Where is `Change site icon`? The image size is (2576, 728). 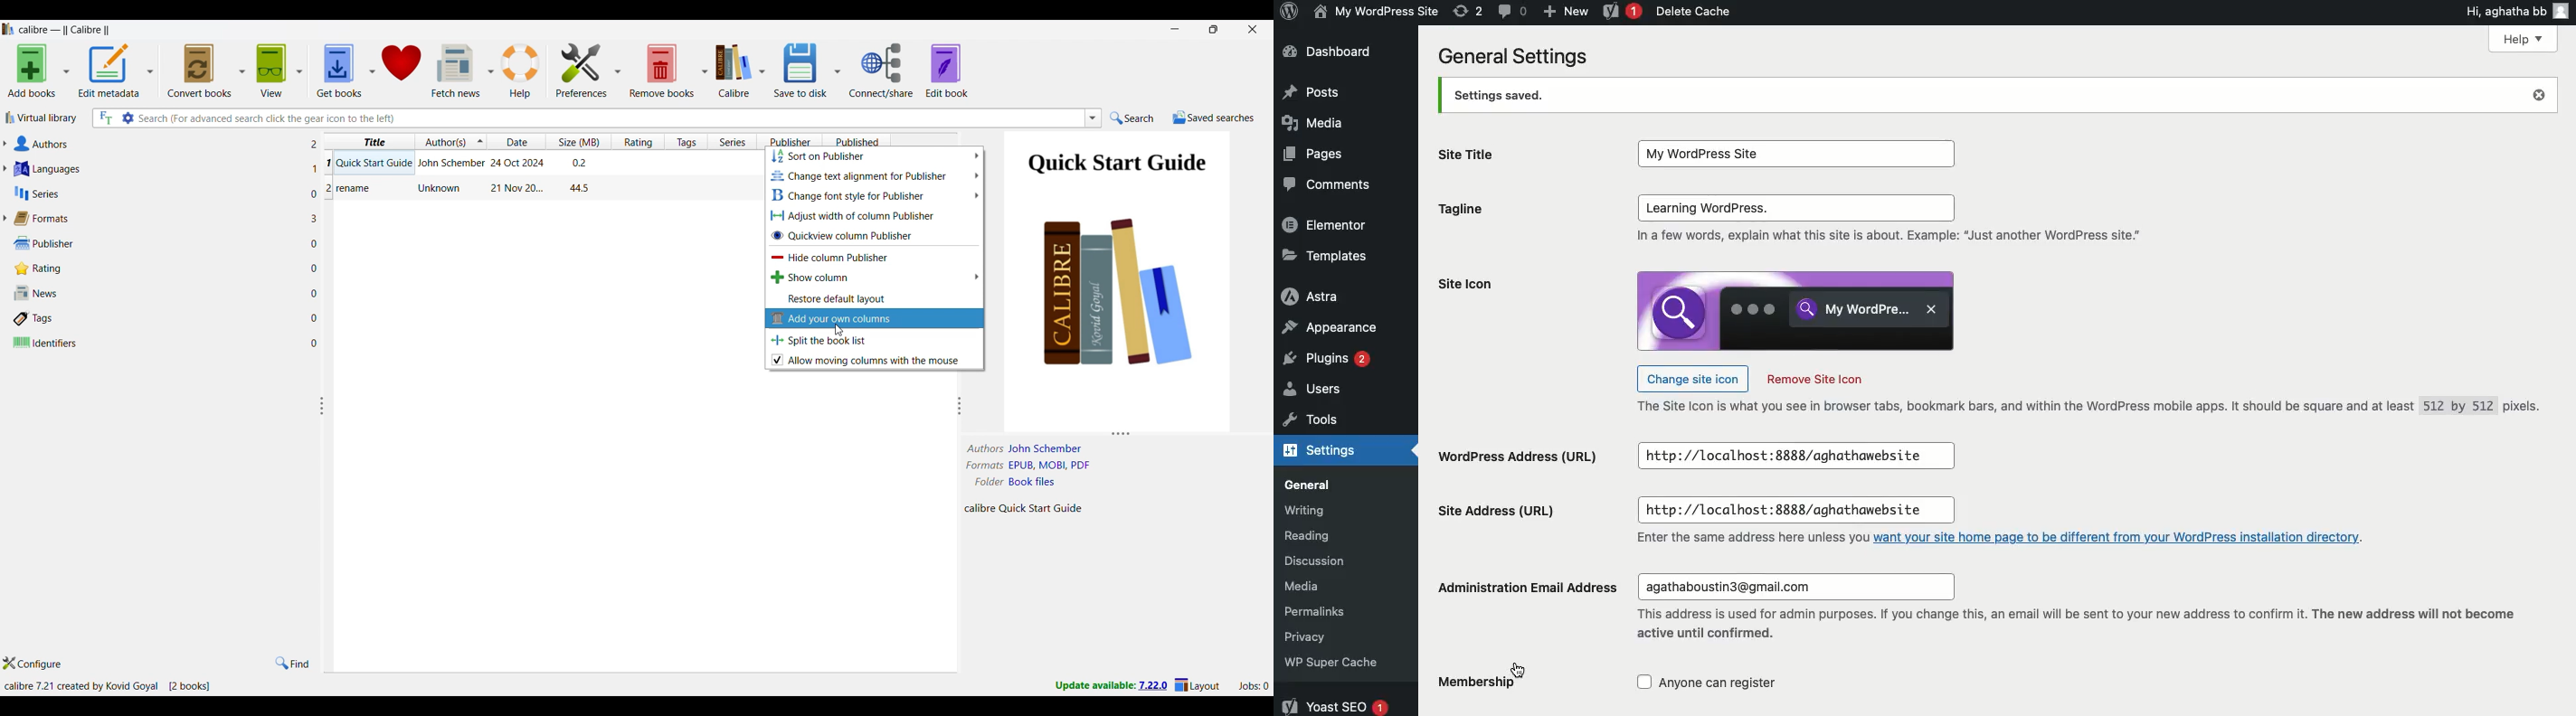 Change site icon is located at coordinates (1692, 379).